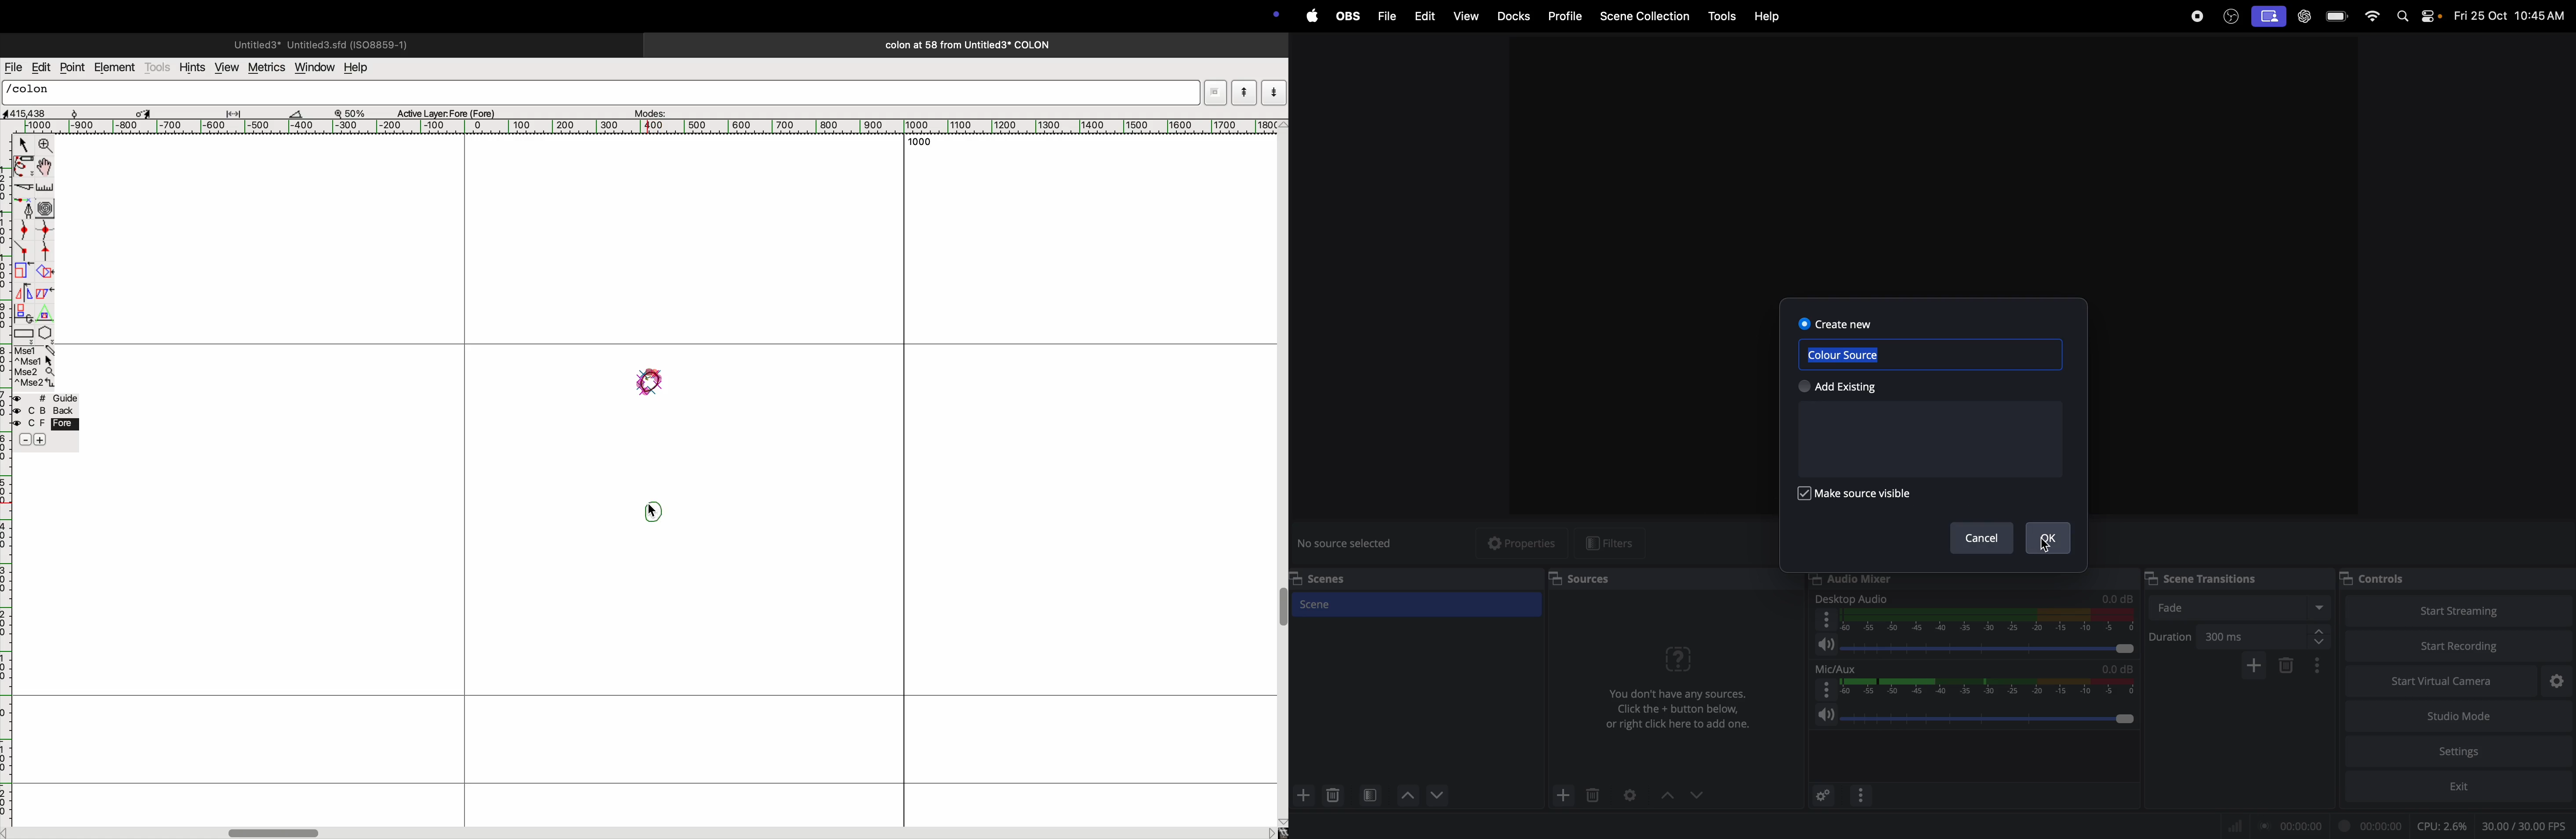  What do you see at coordinates (1306, 796) in the screenshot?
I see `add scene` at bounding box center [1306, 796].